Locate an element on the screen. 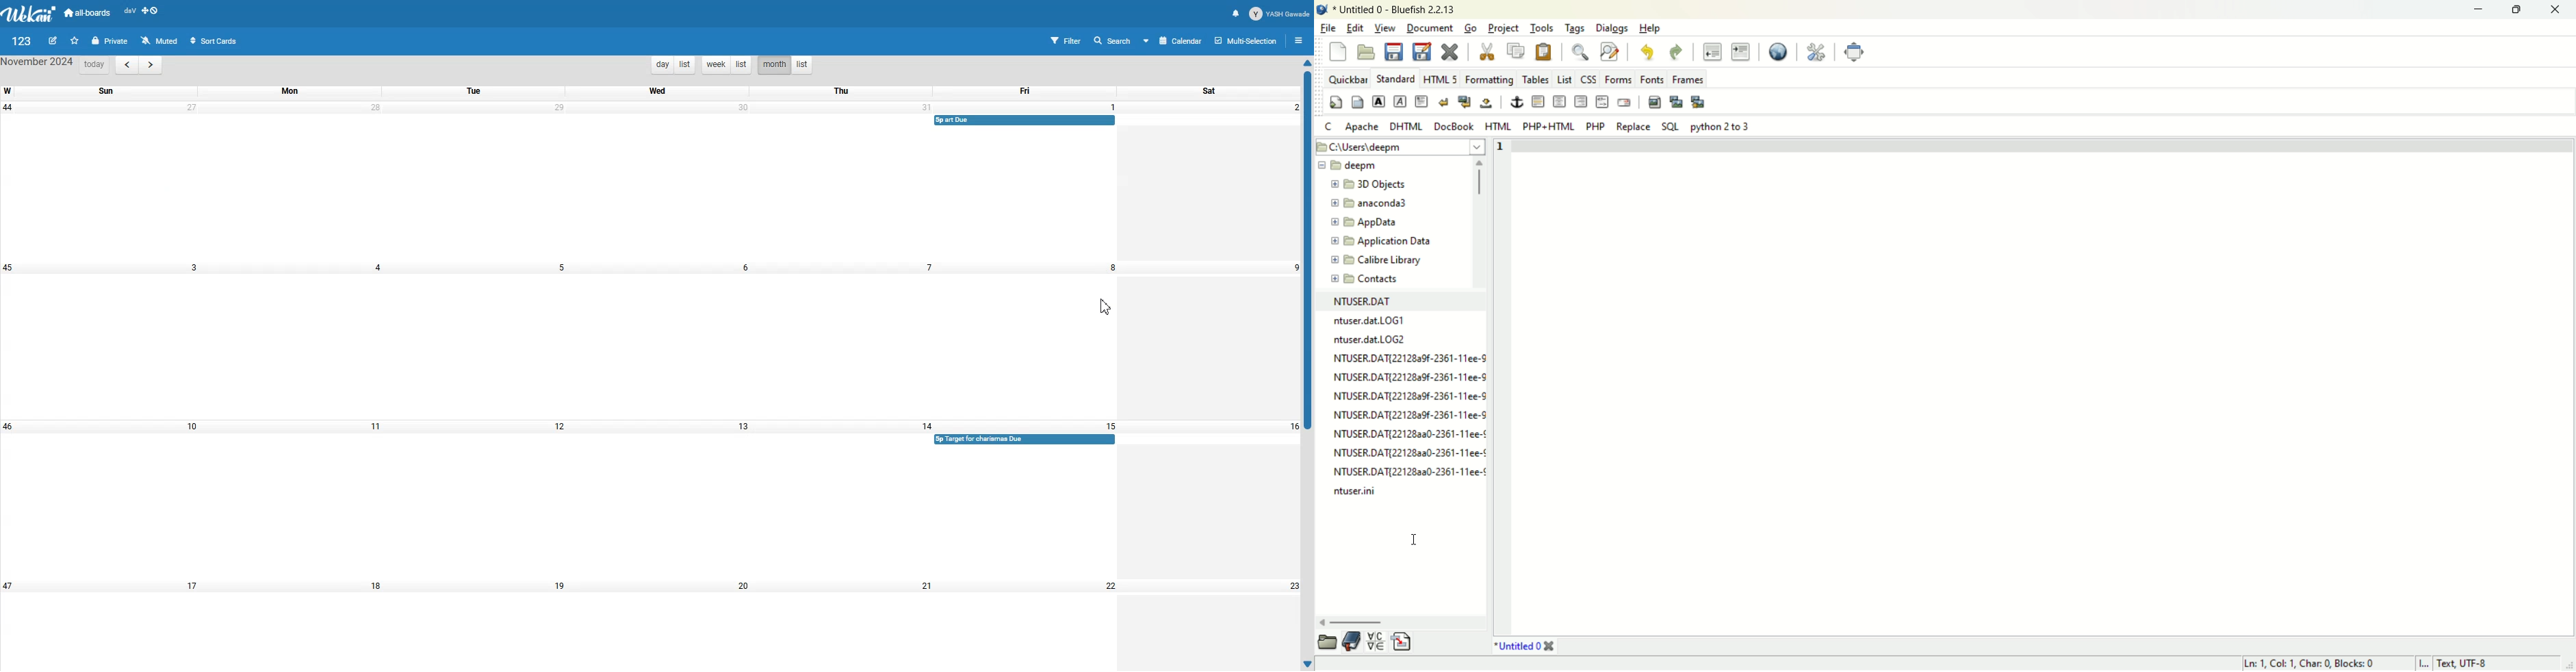 The image size is (2576, 672). Cursor is located at coordinates (1106, 307).